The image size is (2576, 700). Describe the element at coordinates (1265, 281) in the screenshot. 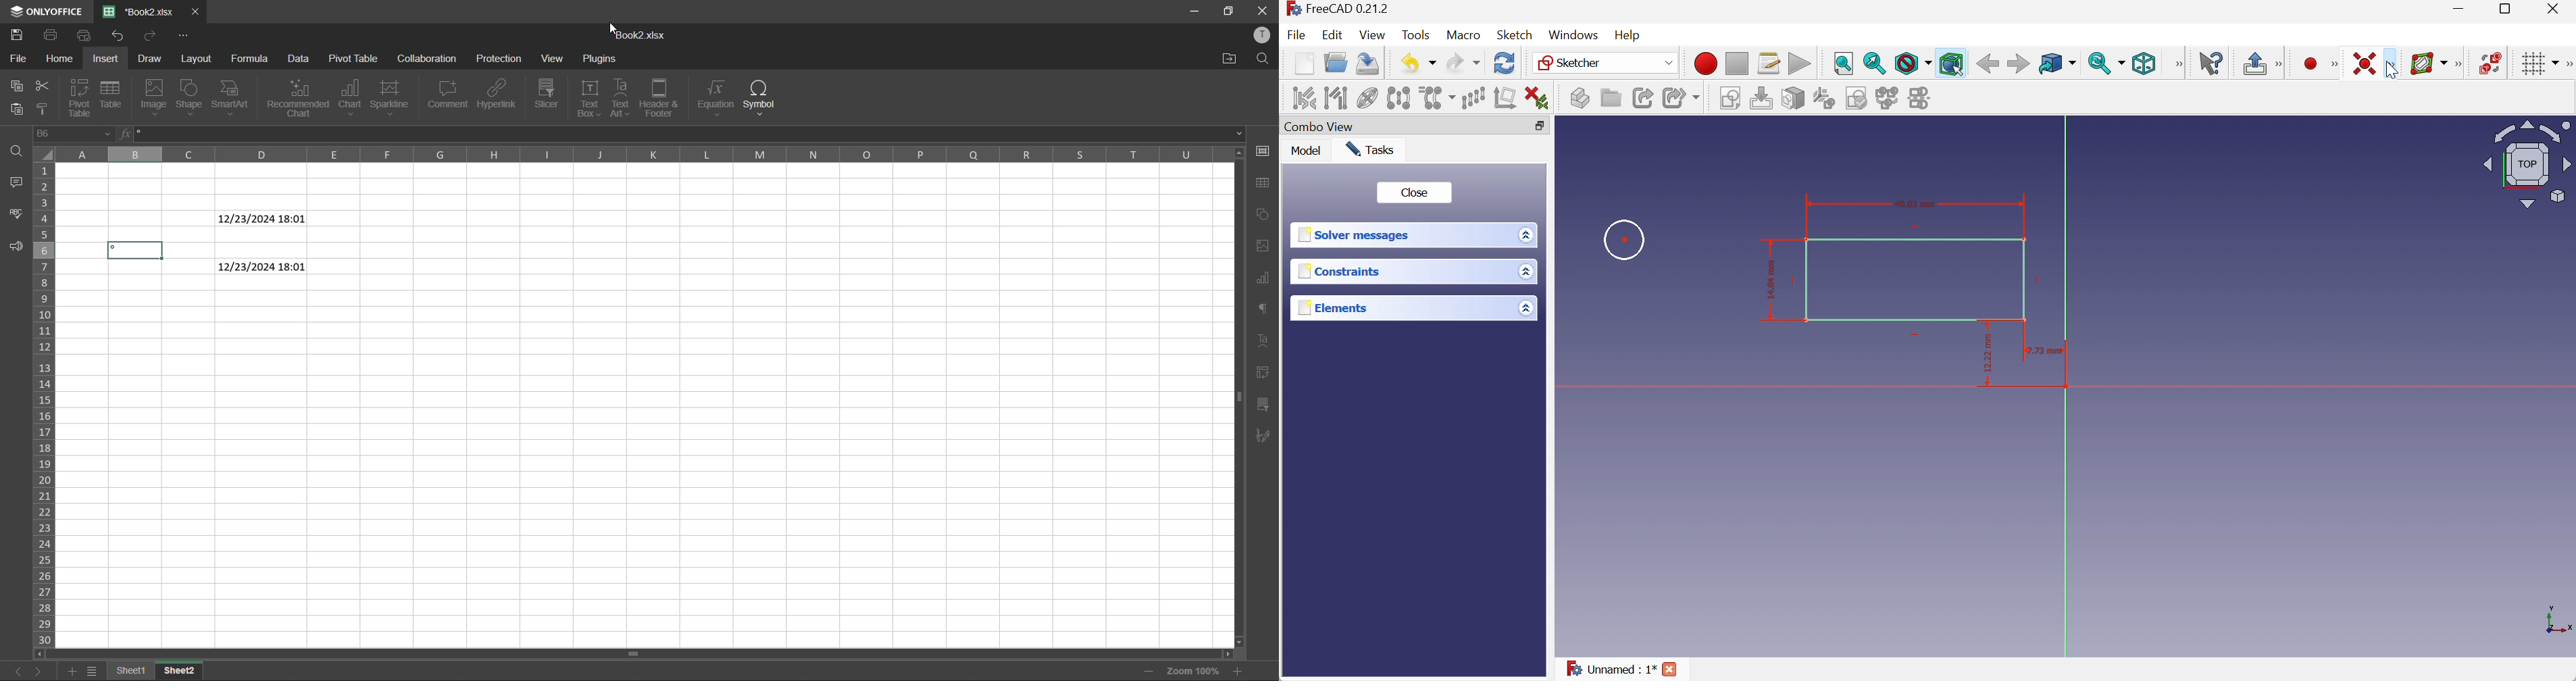

I see `charts` at that location.